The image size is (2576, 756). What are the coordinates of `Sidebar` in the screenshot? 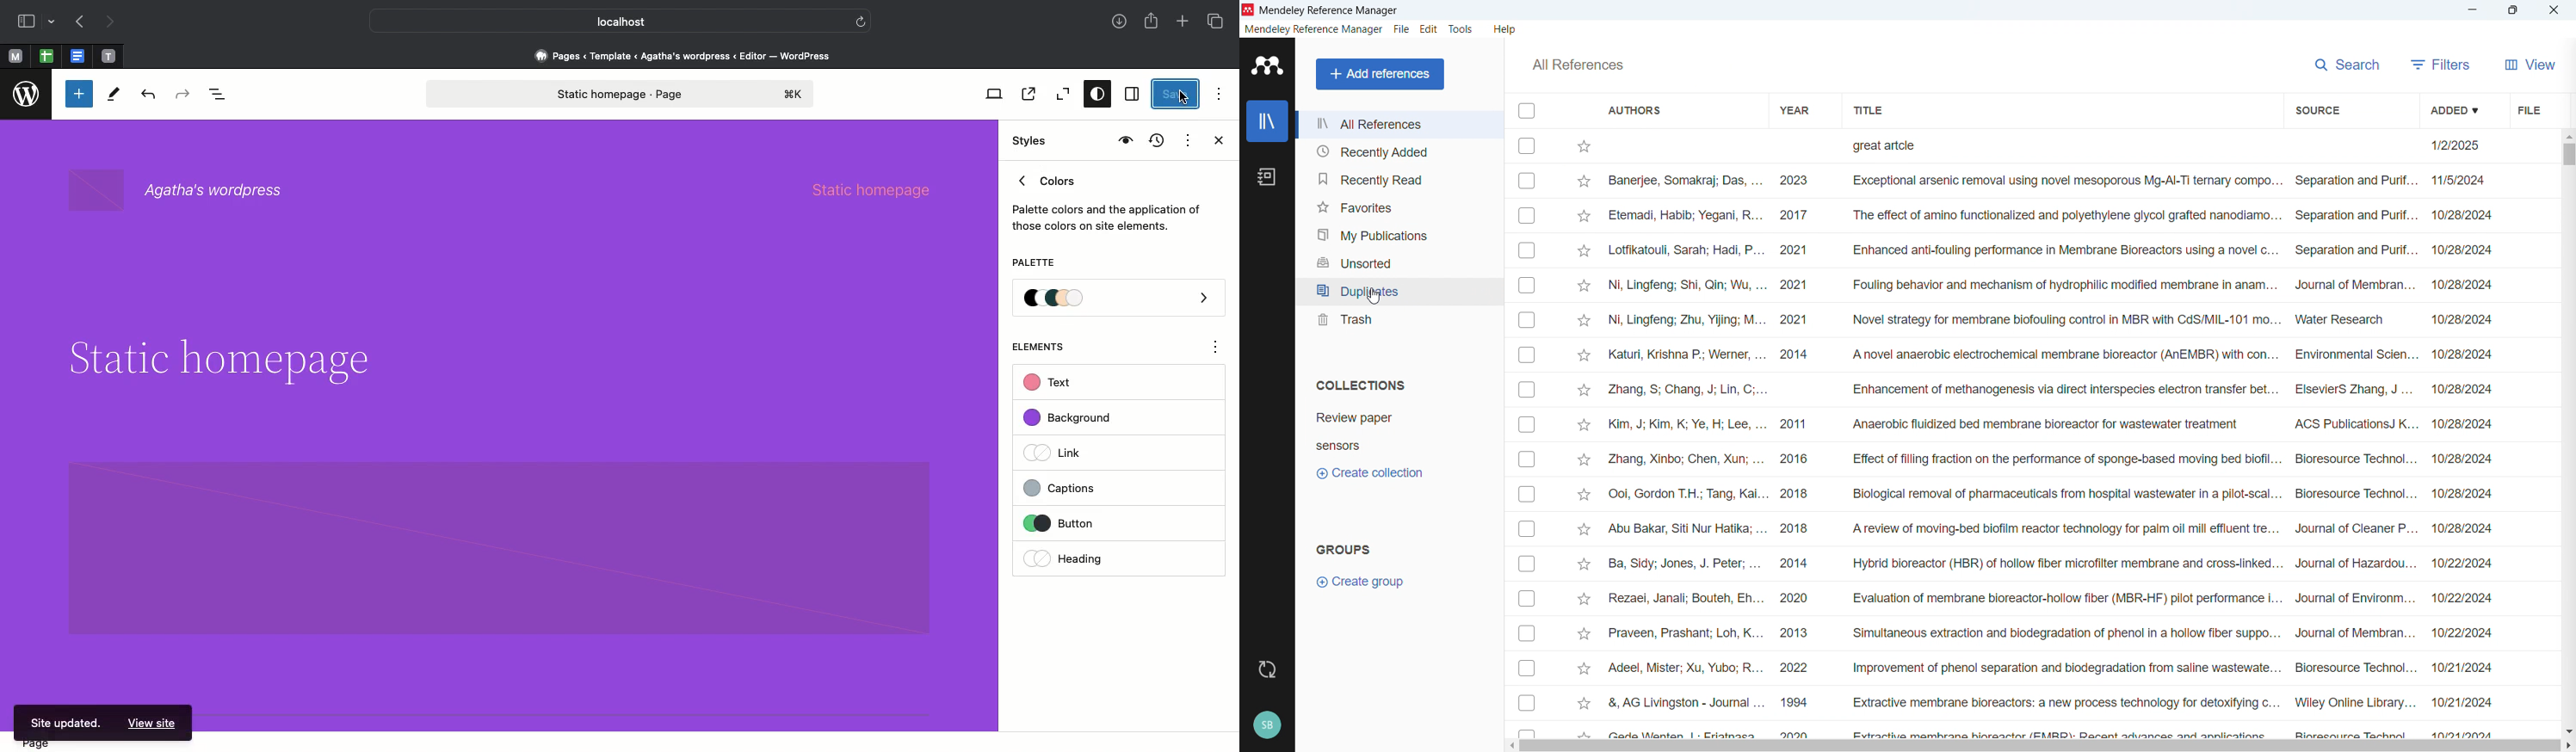 It's located at (26, 22).